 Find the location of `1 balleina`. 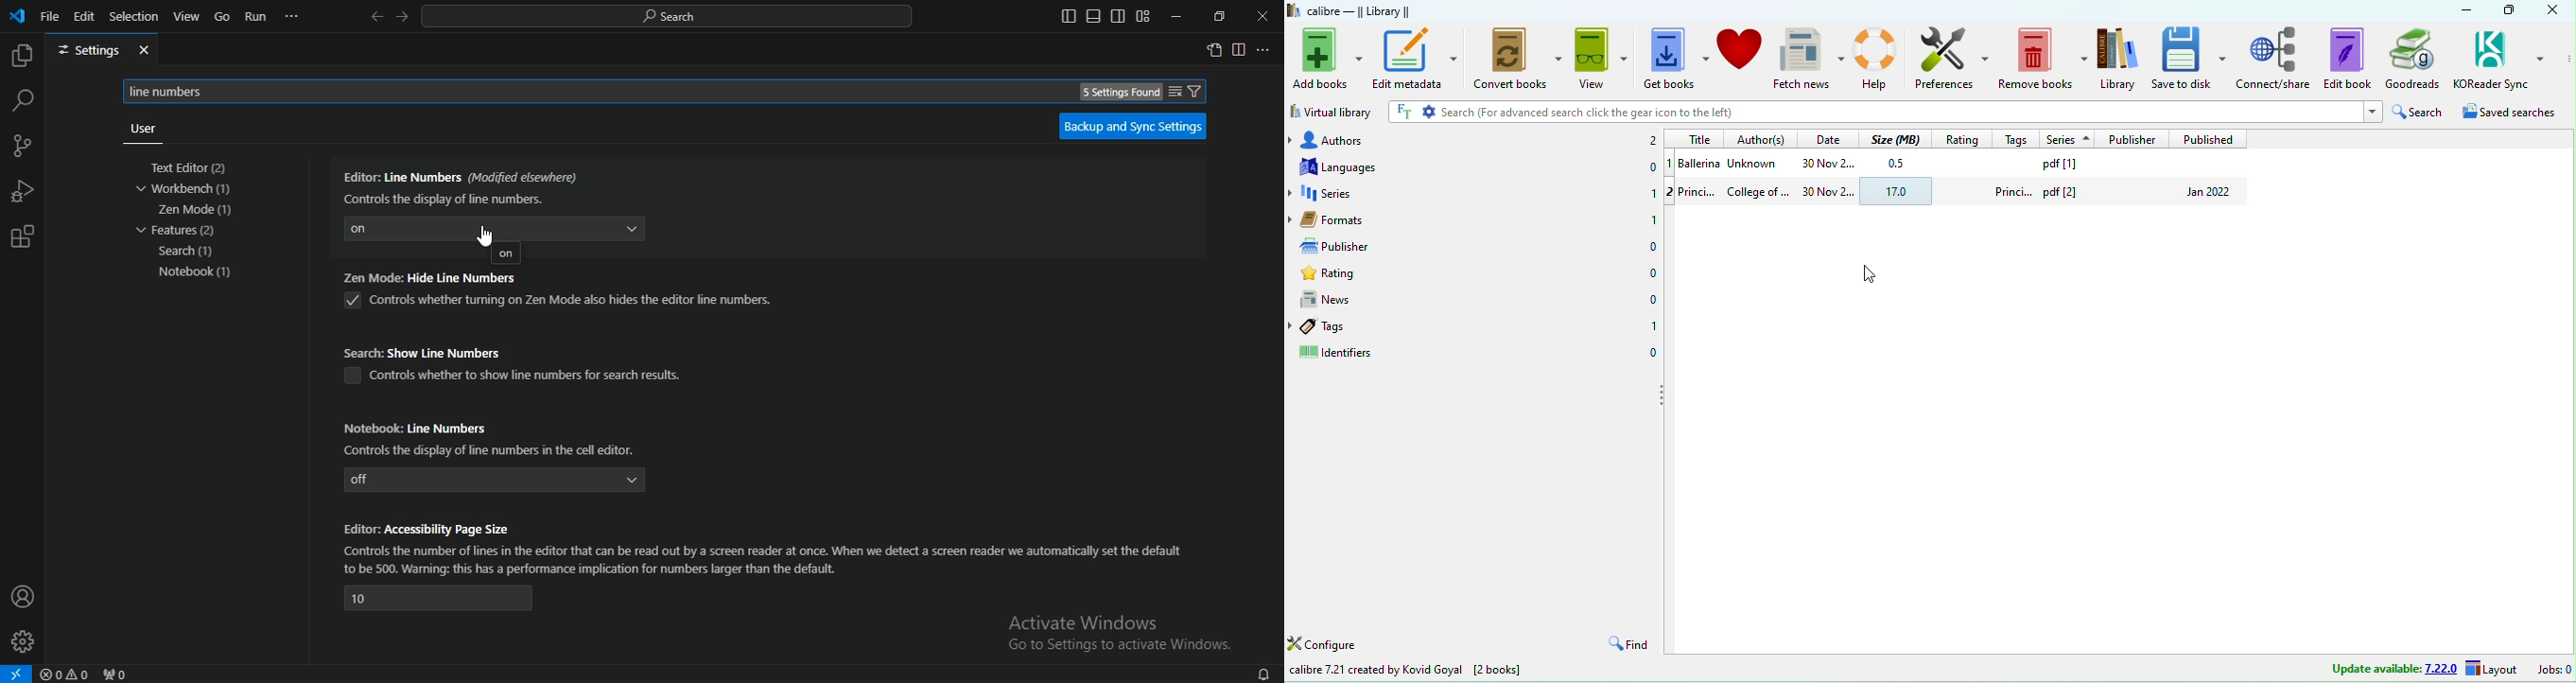

1 balleina is located at coordinates (1694, 162).